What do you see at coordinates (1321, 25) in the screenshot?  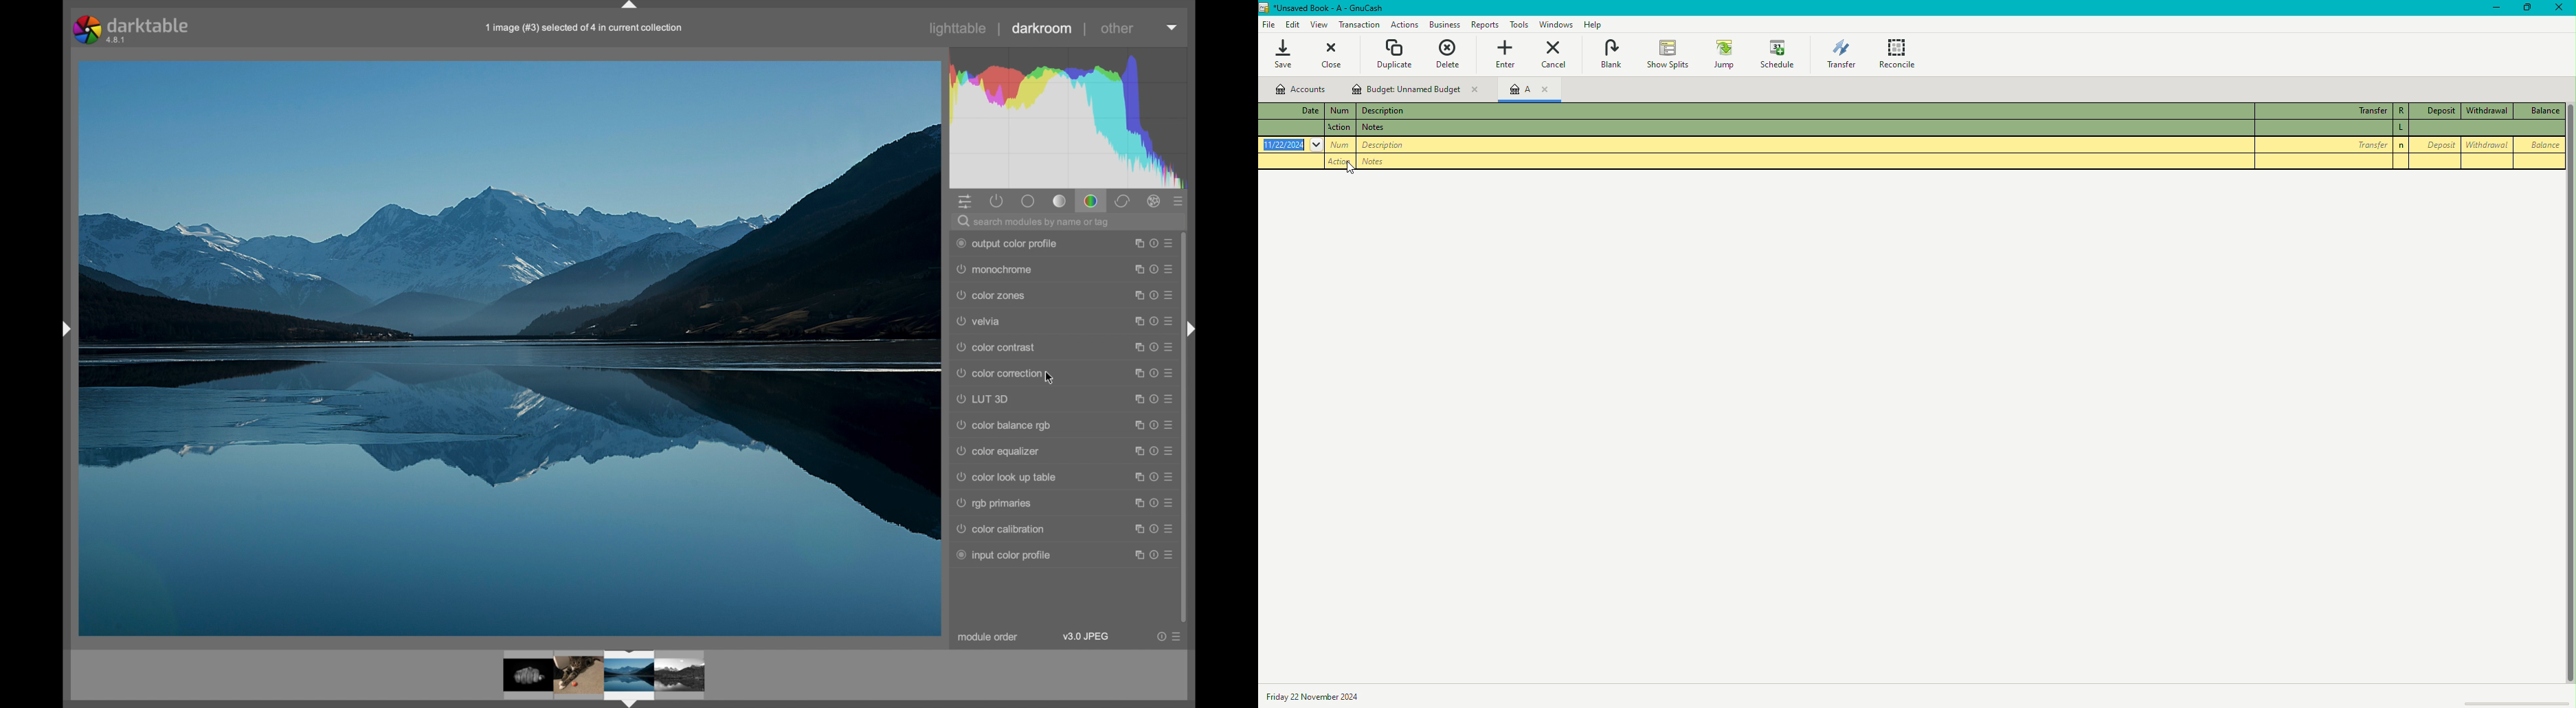 I see `View` at bounding box center [1321, 25].